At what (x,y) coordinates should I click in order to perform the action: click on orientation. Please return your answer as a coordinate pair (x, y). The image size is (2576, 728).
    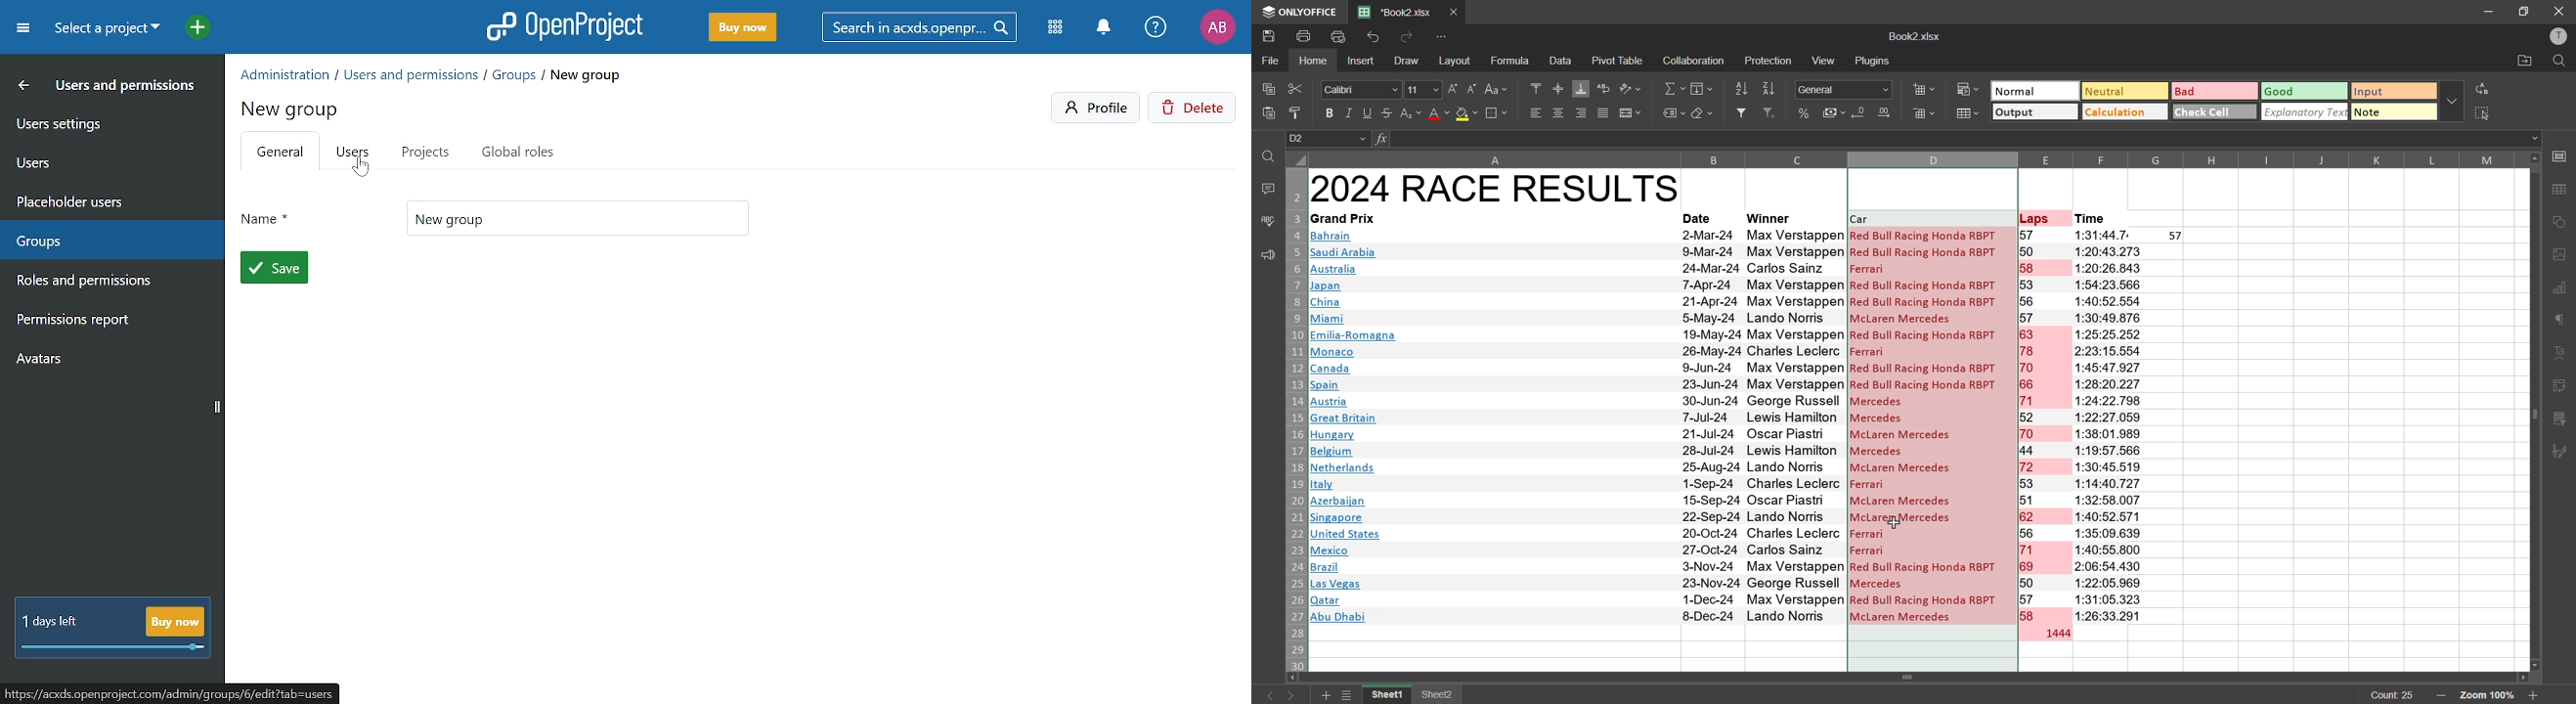
    Looking at the image, I should click on (1630, 88).